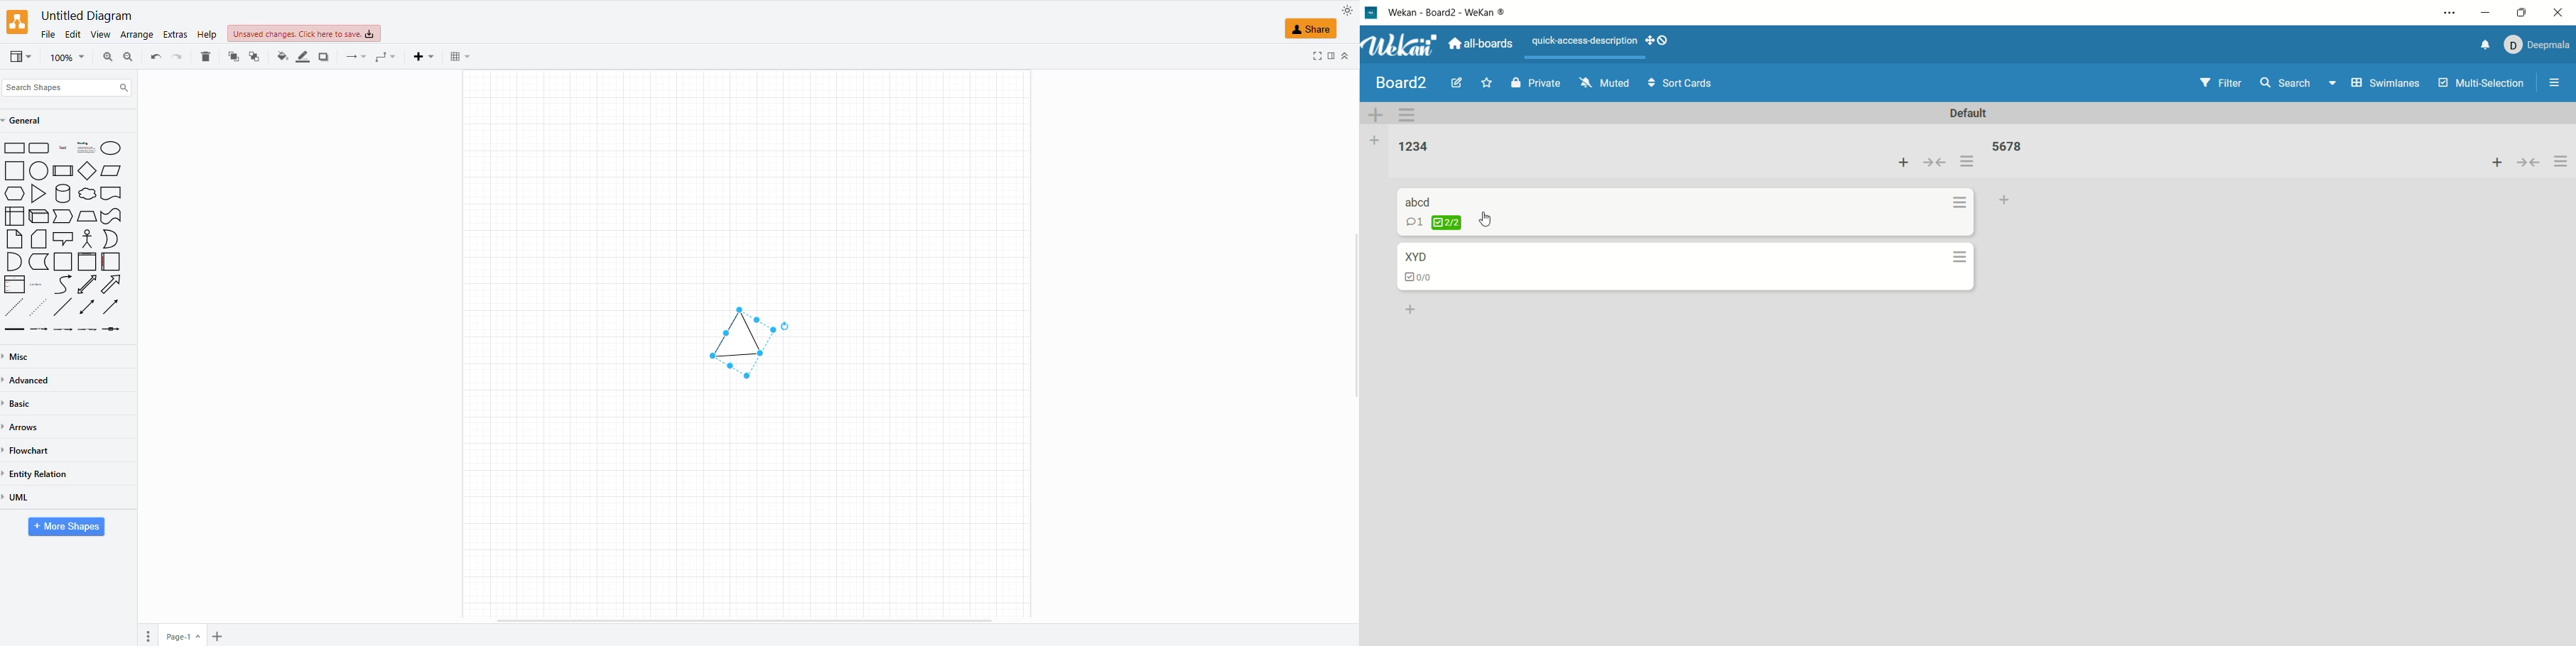  What do you see at coordinates (1329, 58) in the screenshot?
I see `format` at bounding box center [1329, 58].